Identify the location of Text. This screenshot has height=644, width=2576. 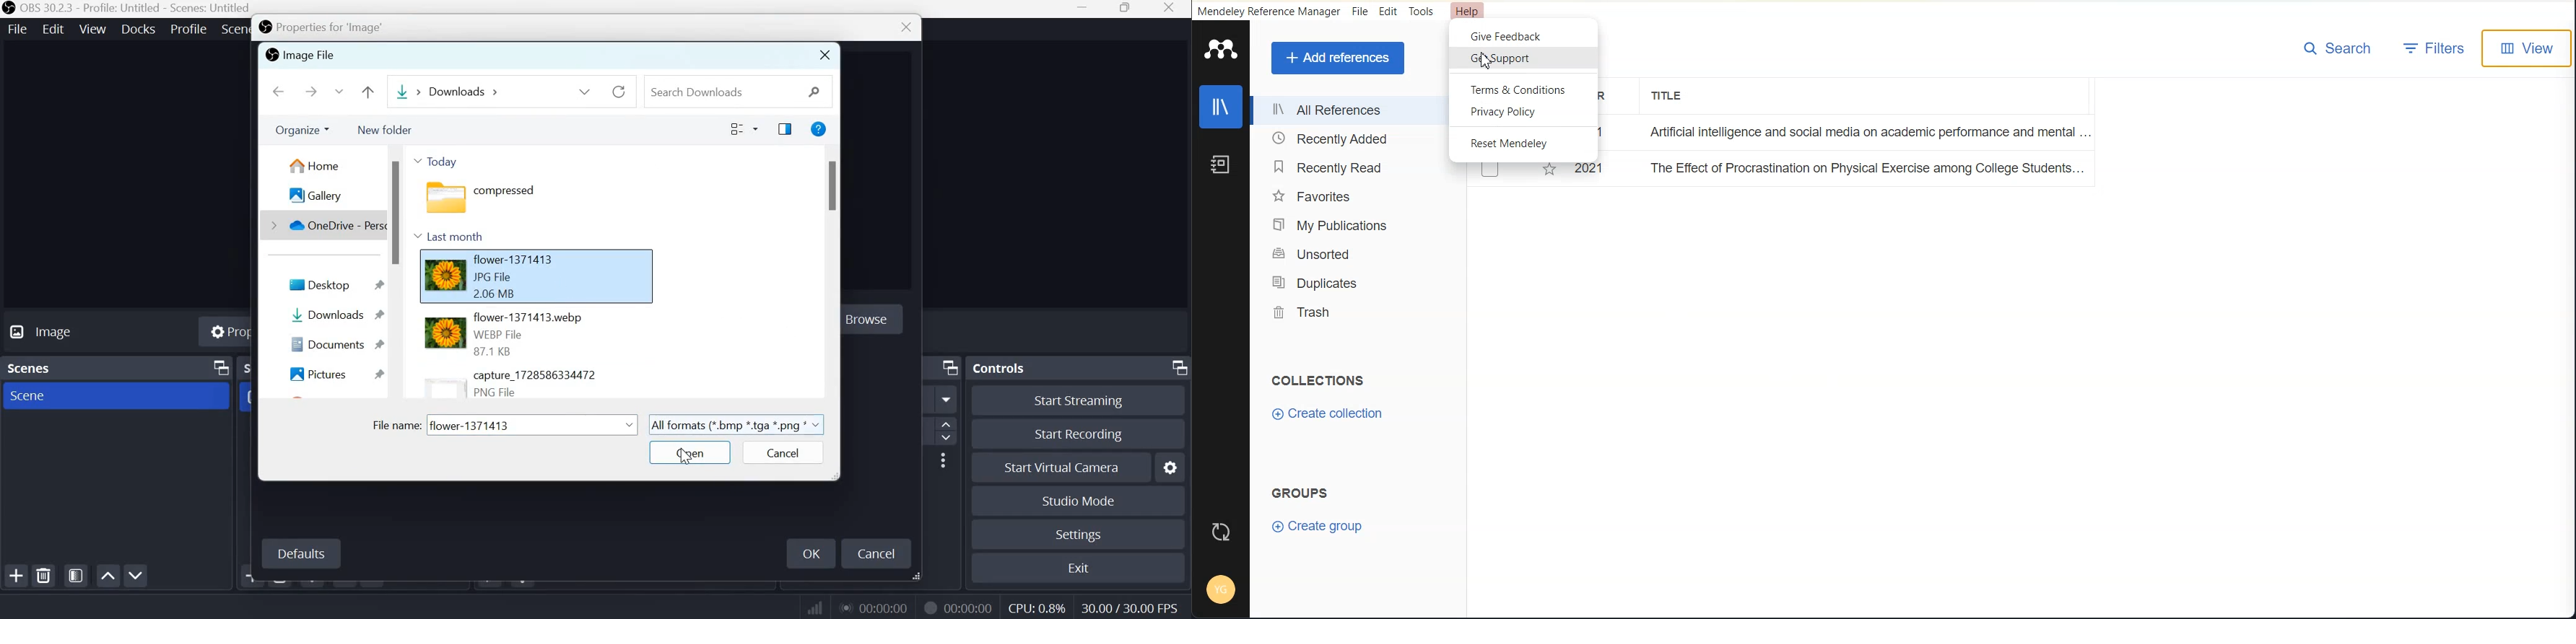
(1318, 382).